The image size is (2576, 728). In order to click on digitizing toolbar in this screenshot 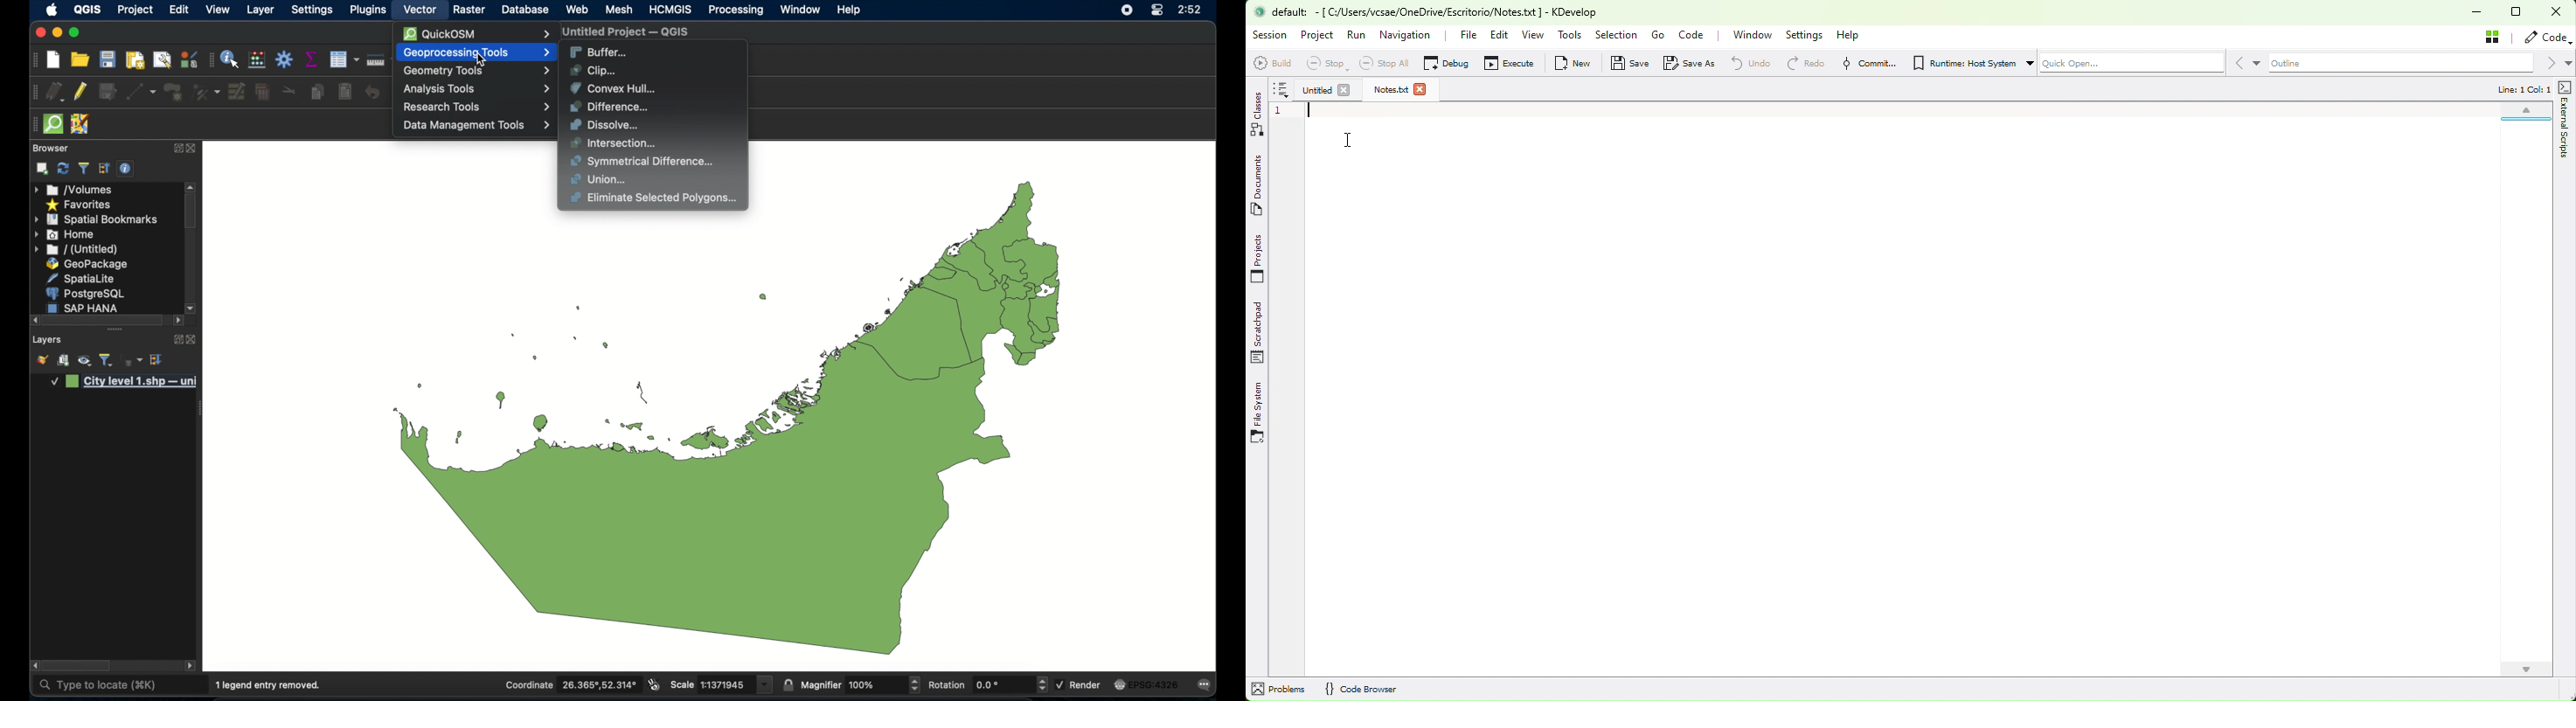, I will do `click(35, 92)`.